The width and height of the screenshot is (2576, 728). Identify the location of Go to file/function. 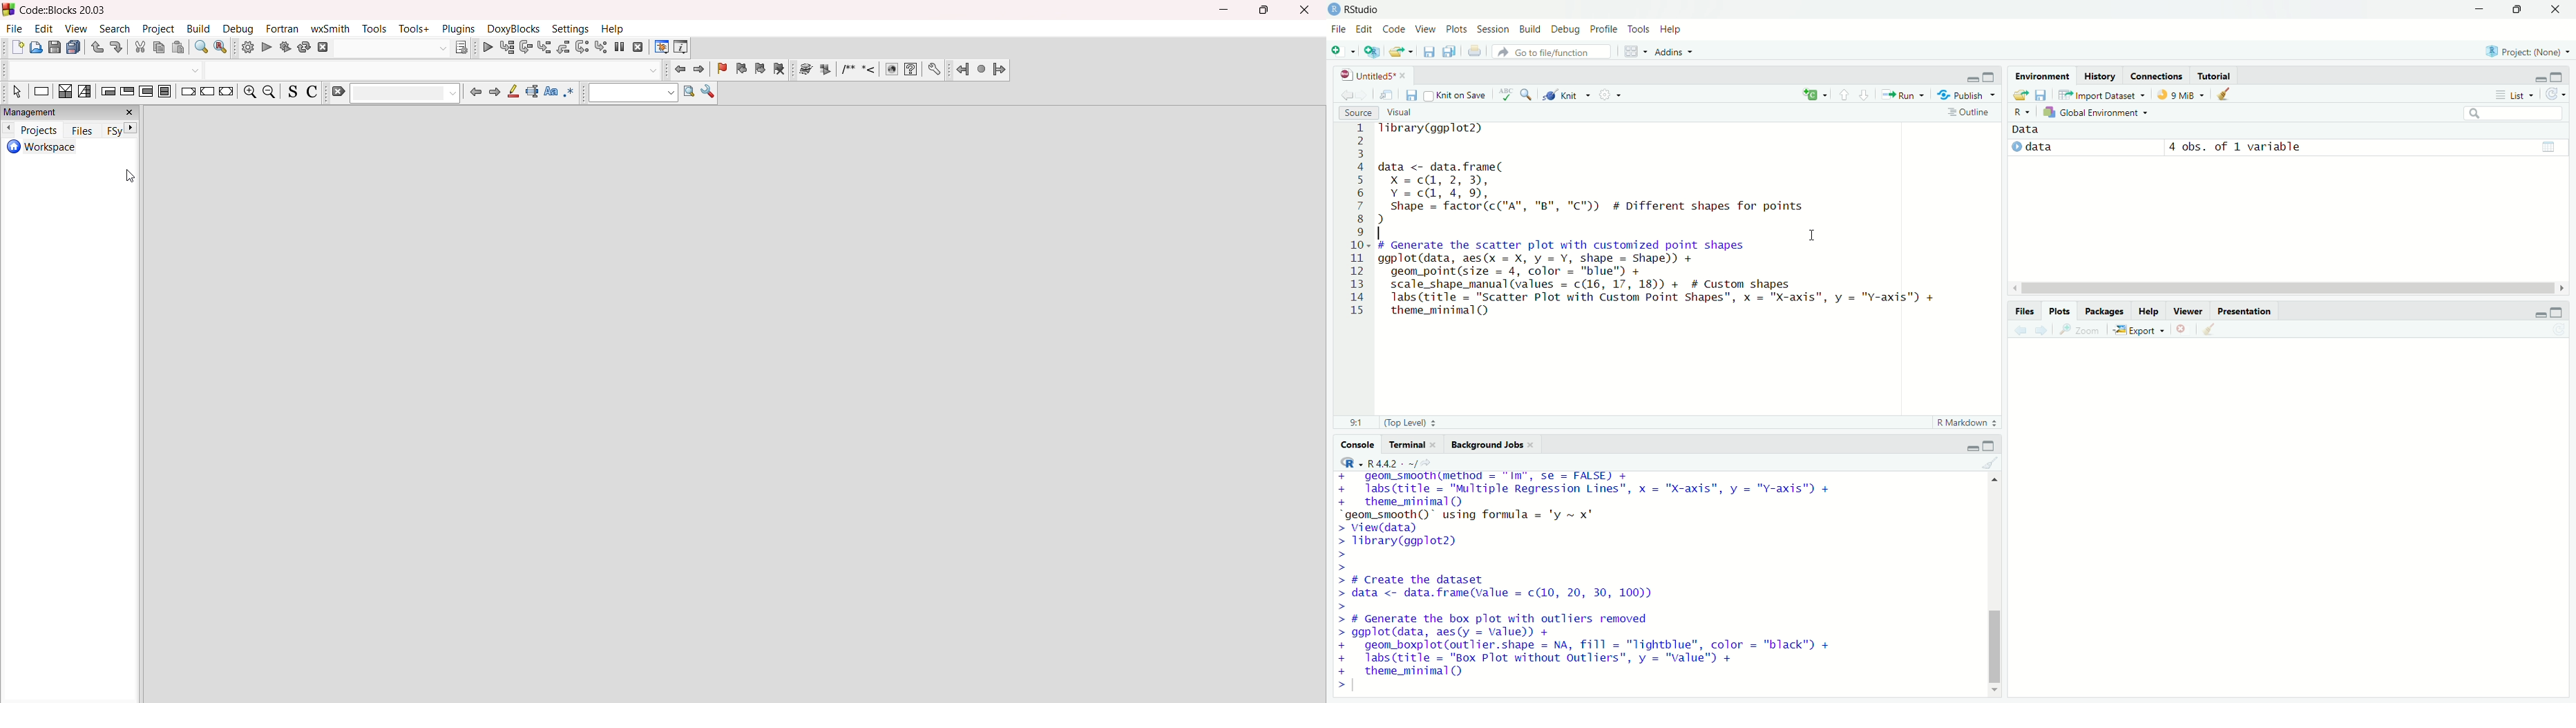
(1552, 52).